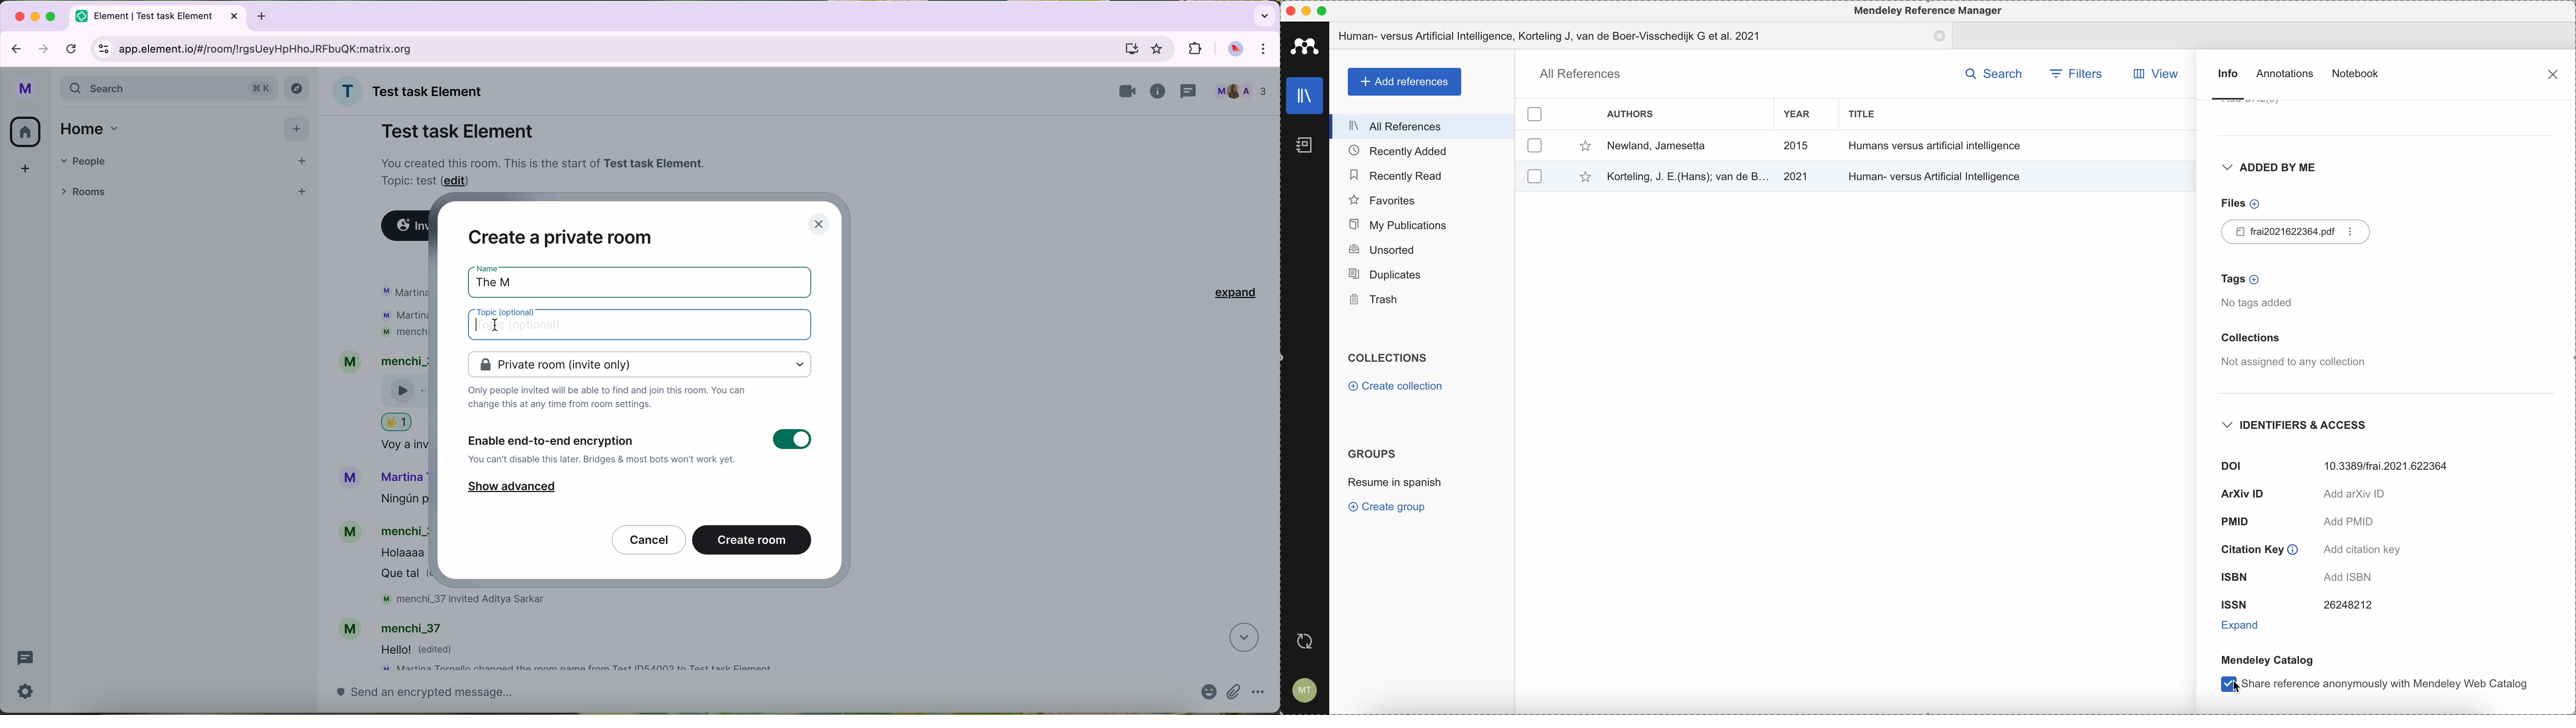 The width and height of the screenshot is (2576, 728). I want to click on toggle button, so click(792, 440).